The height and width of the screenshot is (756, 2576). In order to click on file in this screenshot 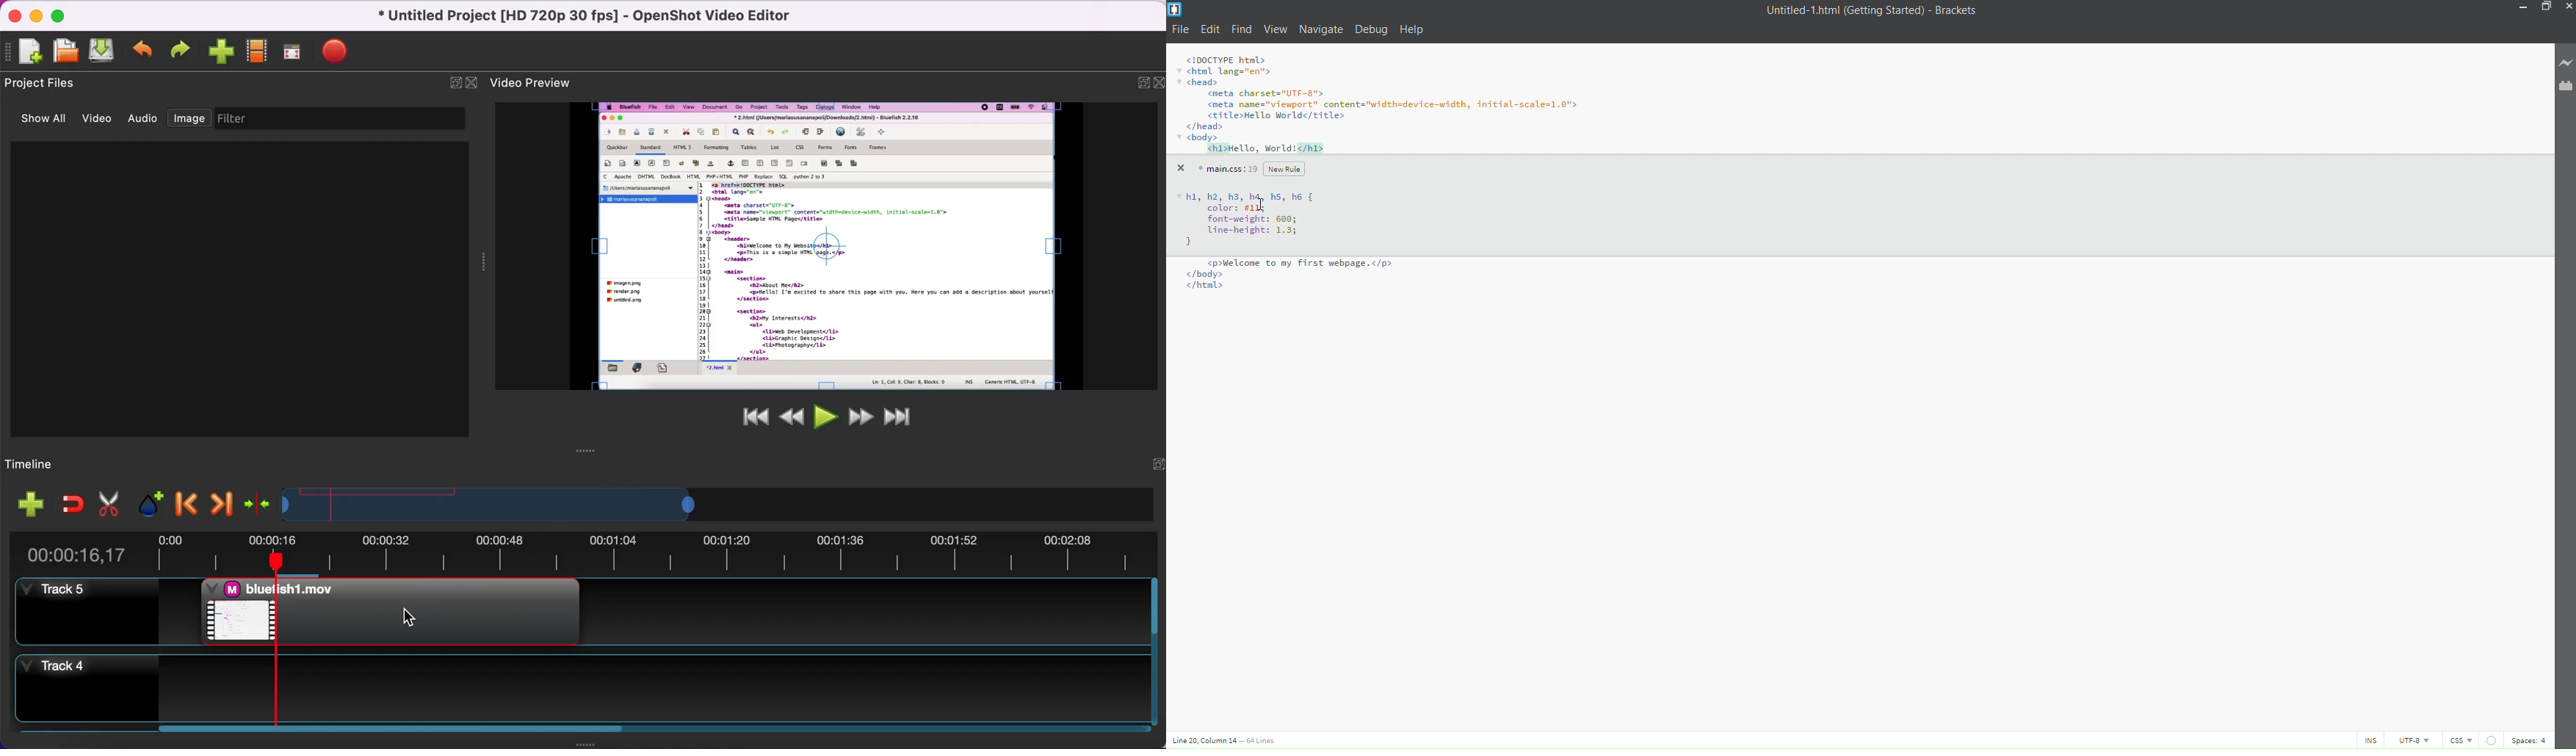, I will do `click(1182, 29)`.